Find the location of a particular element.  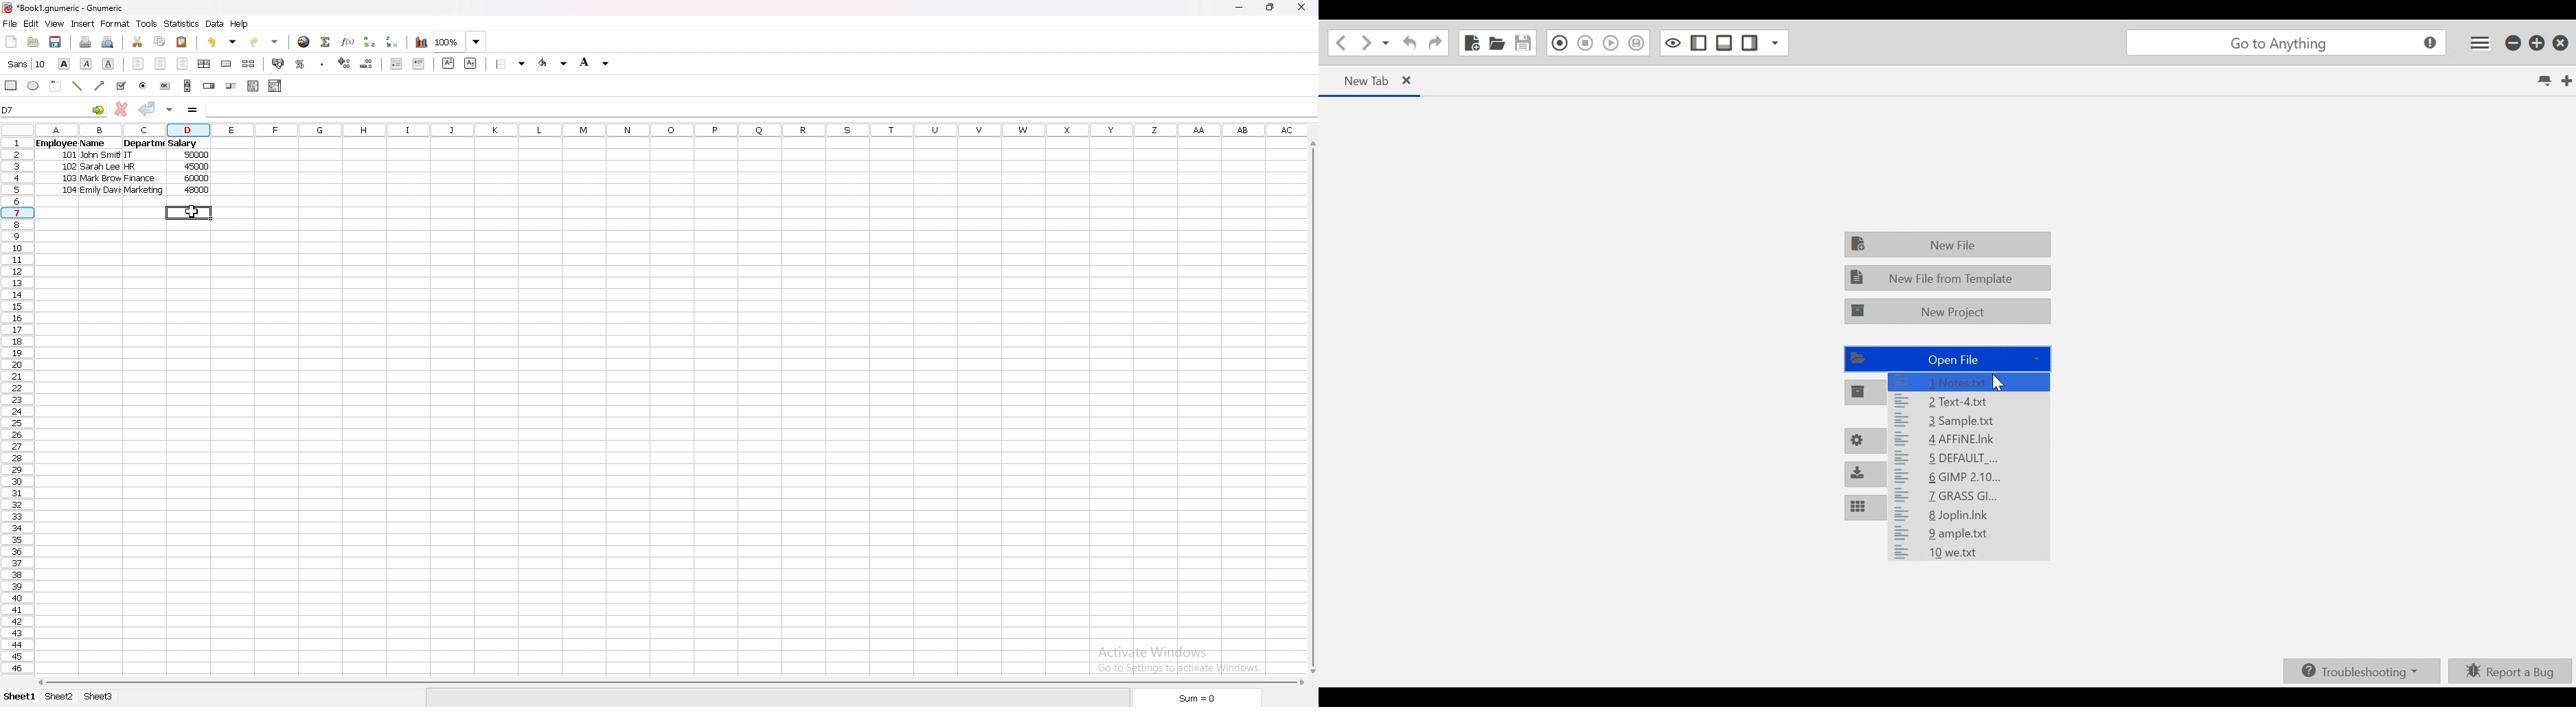

column is located at coordinates (672, 131).